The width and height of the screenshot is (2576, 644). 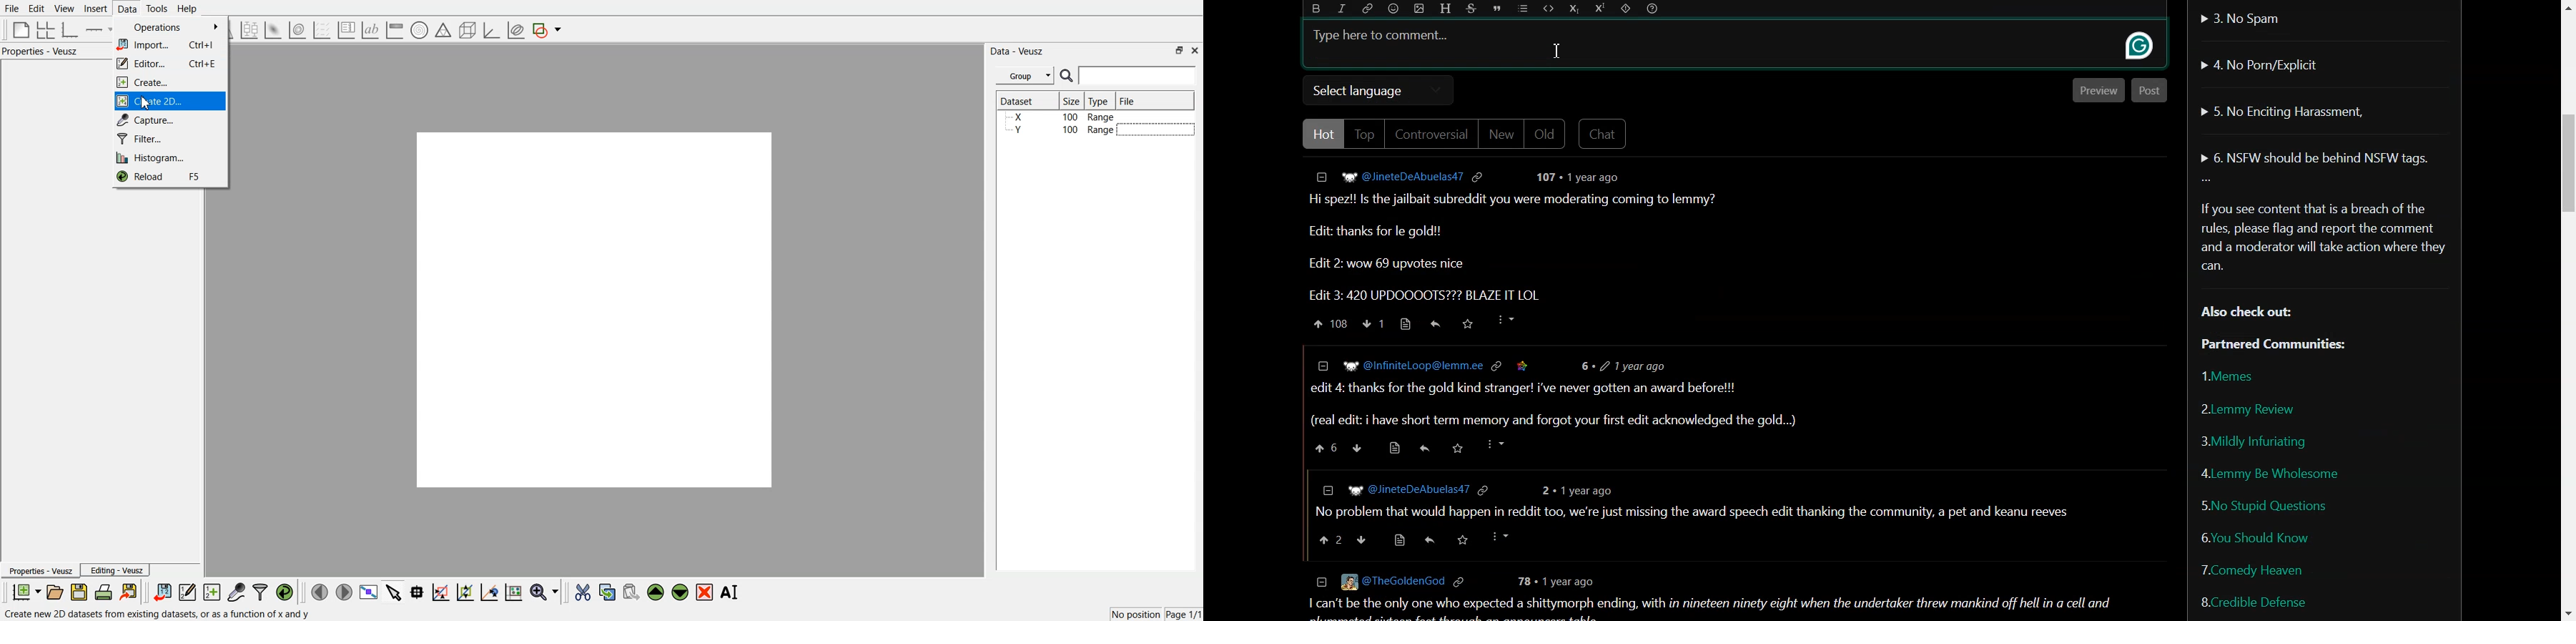 I want to click on Data - Veusz, so click(x=1017, y=51).